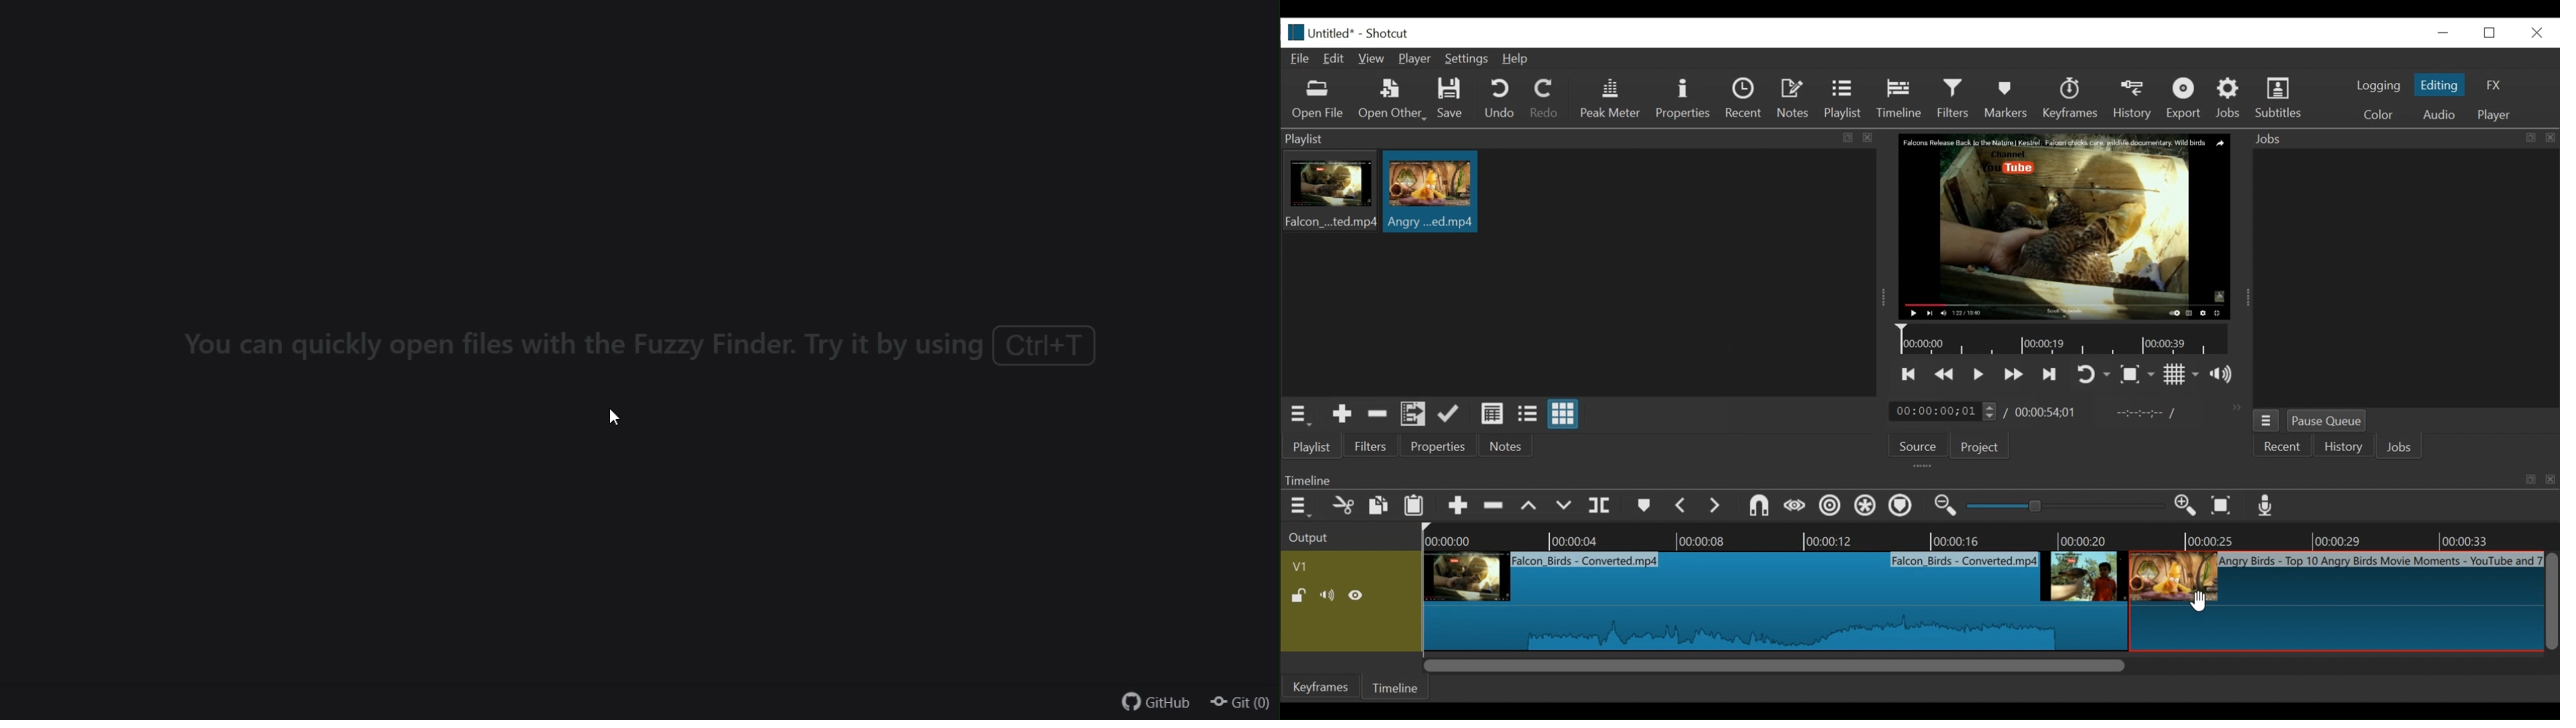  I want to click on JOBS, so click(2401, 449).